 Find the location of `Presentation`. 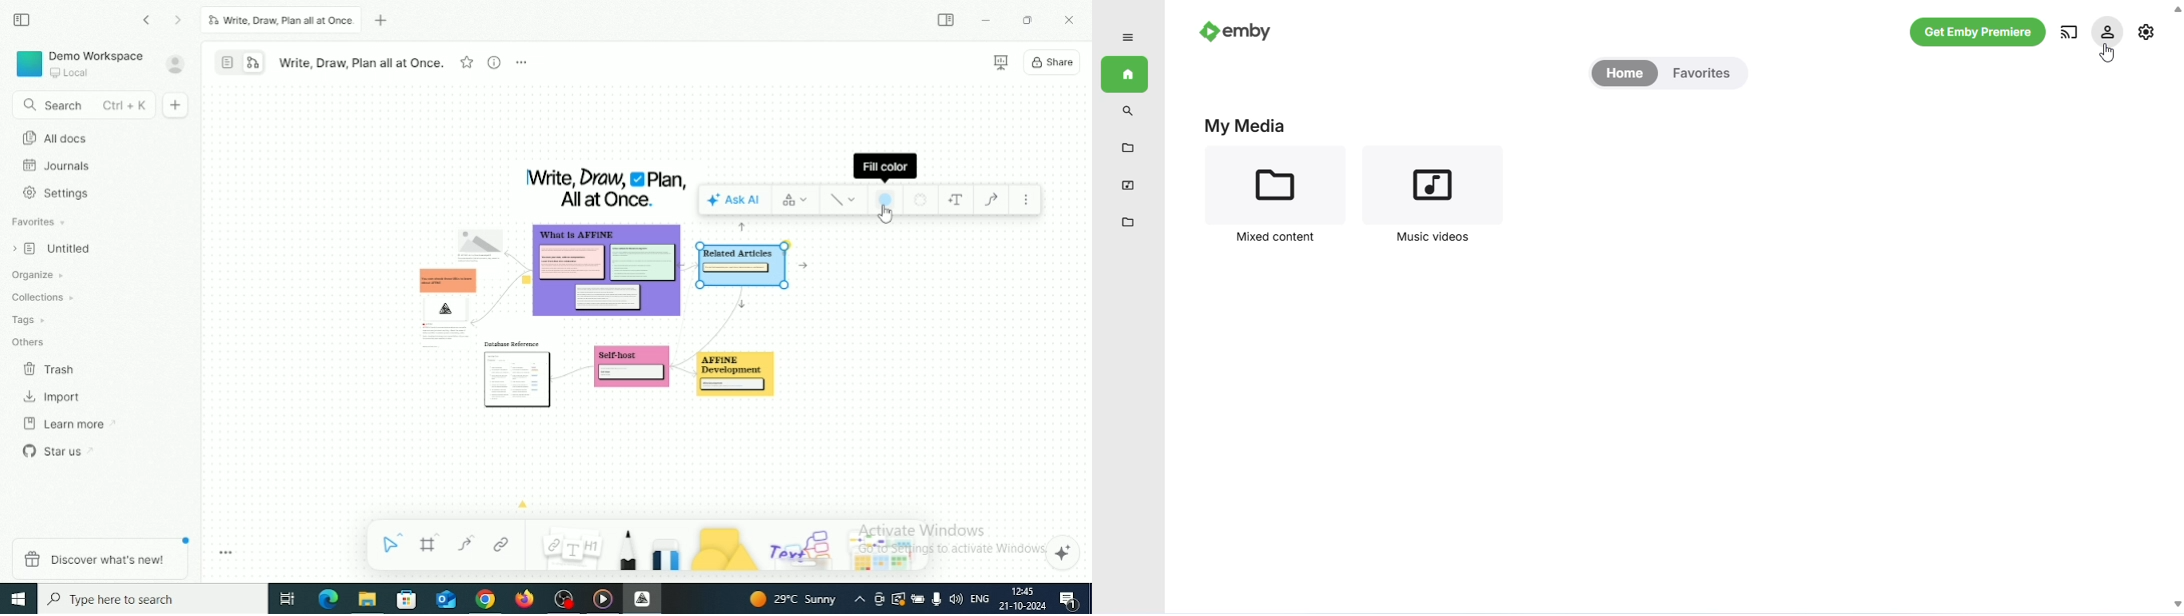

Presentation is located at coordinates (1000, 63).